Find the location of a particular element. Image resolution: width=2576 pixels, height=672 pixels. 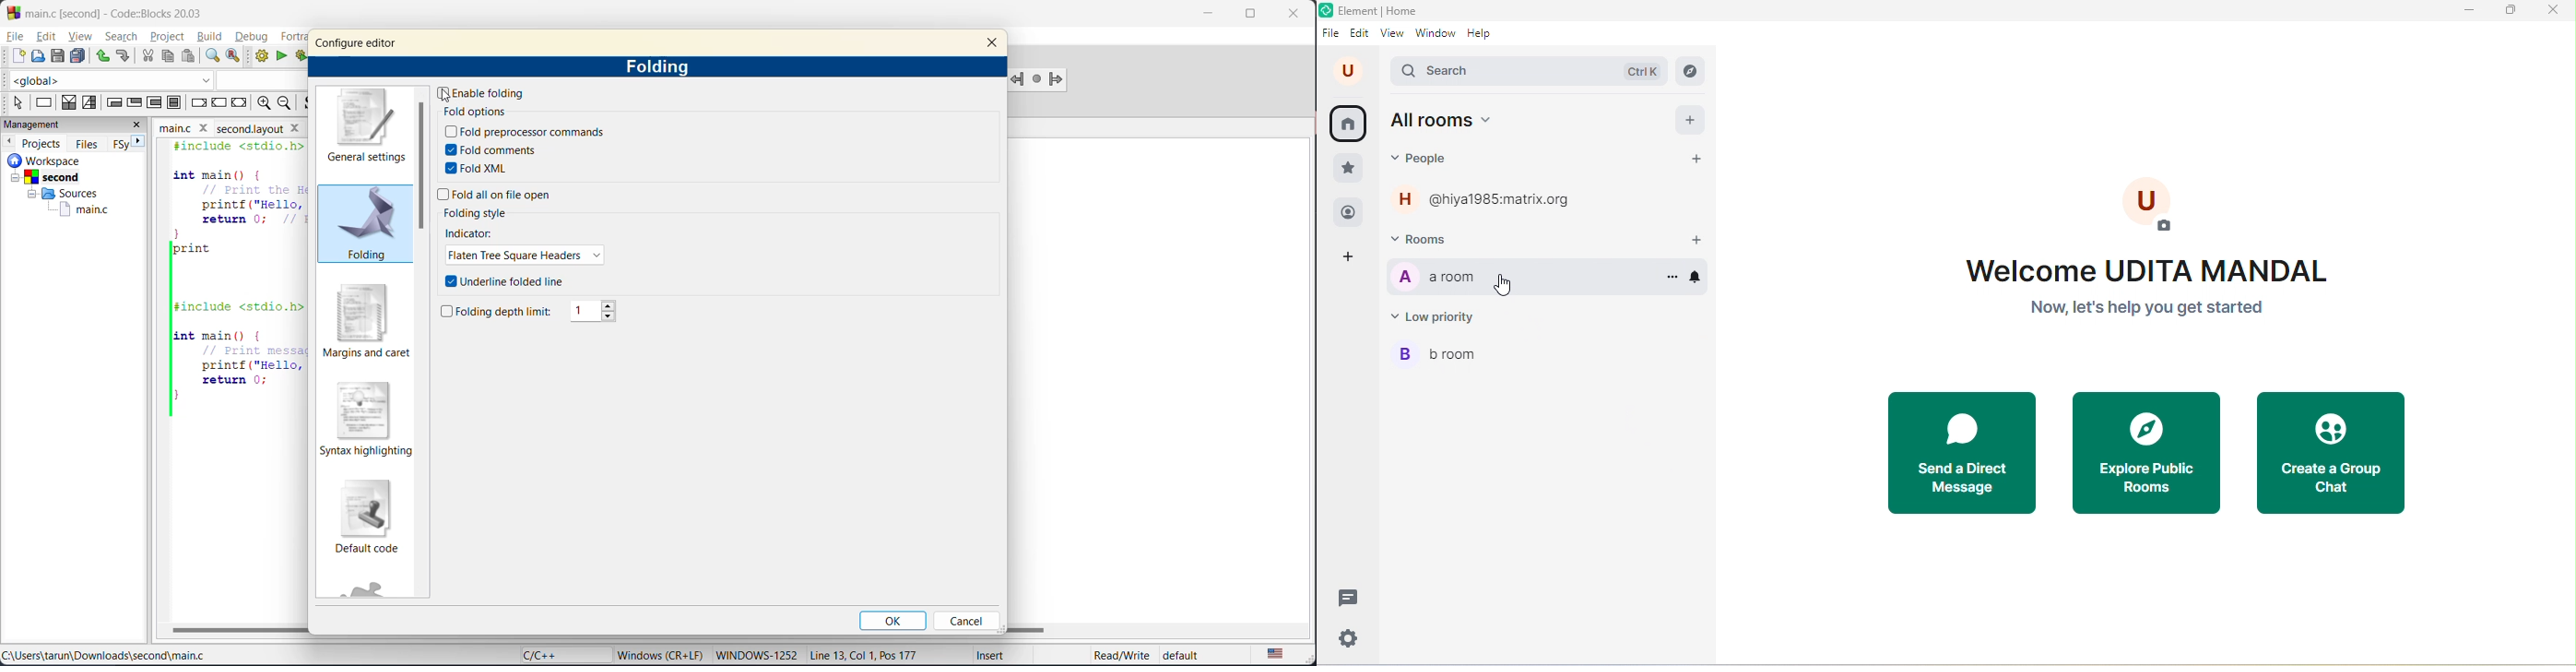

code editor is located at coordinates (234, 279).